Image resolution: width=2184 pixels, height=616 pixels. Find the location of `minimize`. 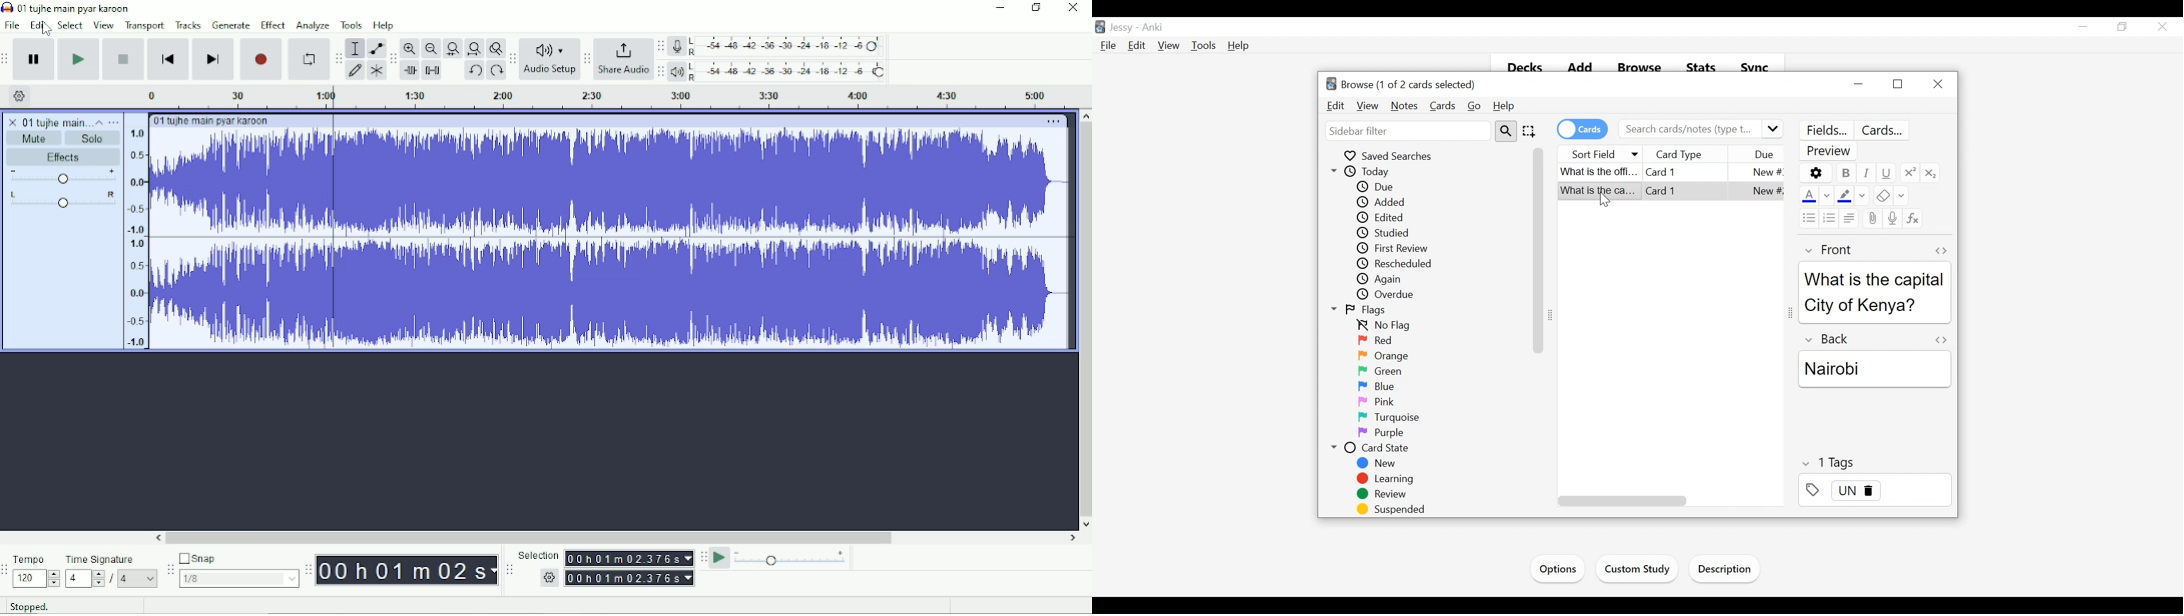

minimize is located at coordinates (1858, 84).